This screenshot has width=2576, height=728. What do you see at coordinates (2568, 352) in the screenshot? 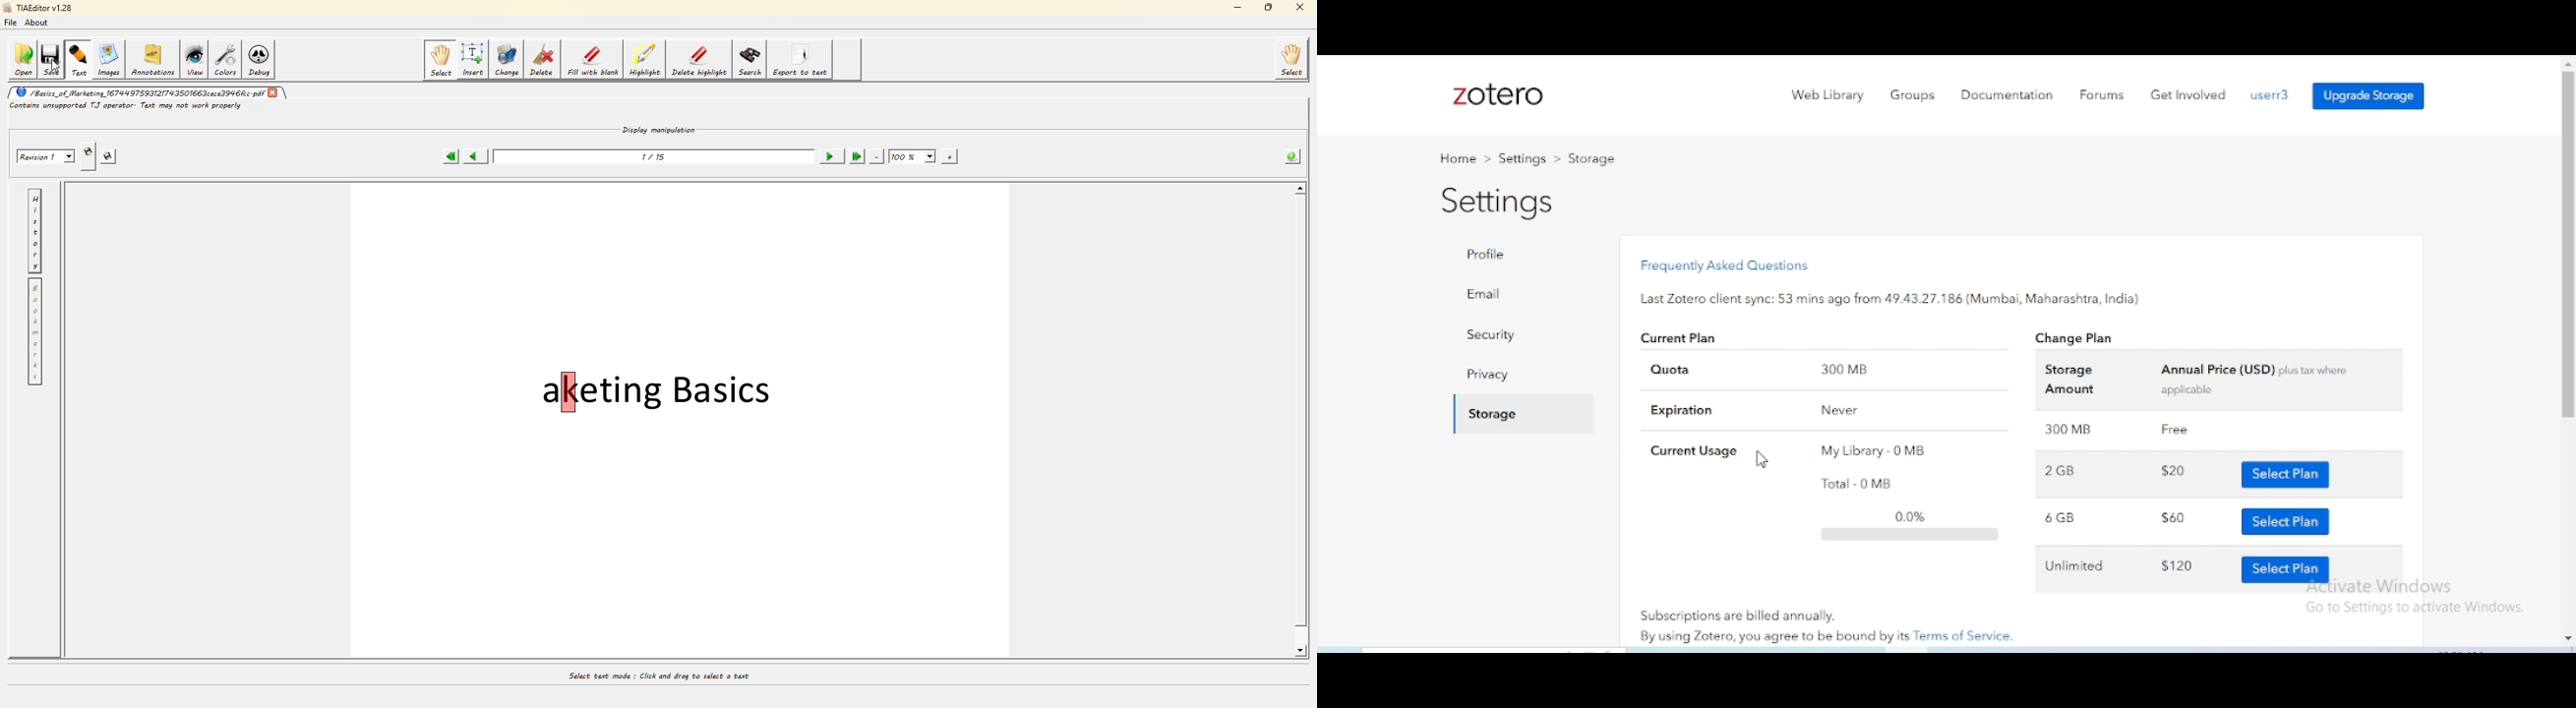
I see `vertical scroll bar` at bounding box center [2568, 352].